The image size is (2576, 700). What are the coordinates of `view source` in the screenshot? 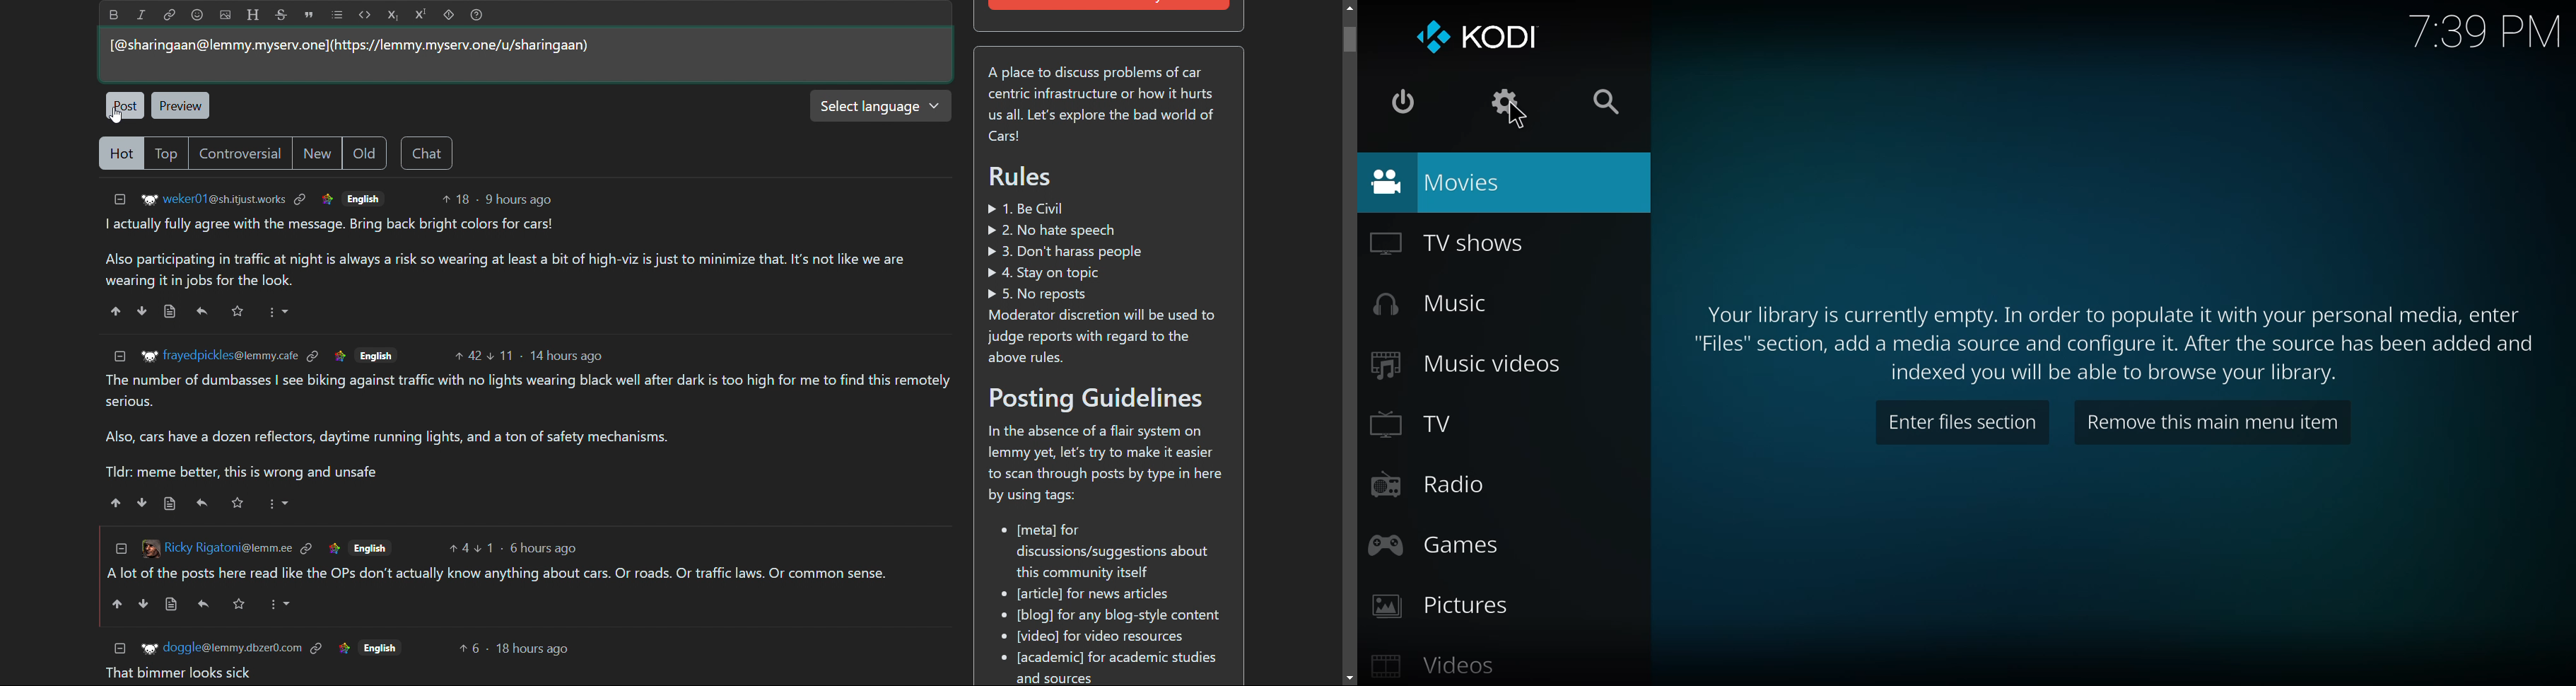 It's located at (170, 504).